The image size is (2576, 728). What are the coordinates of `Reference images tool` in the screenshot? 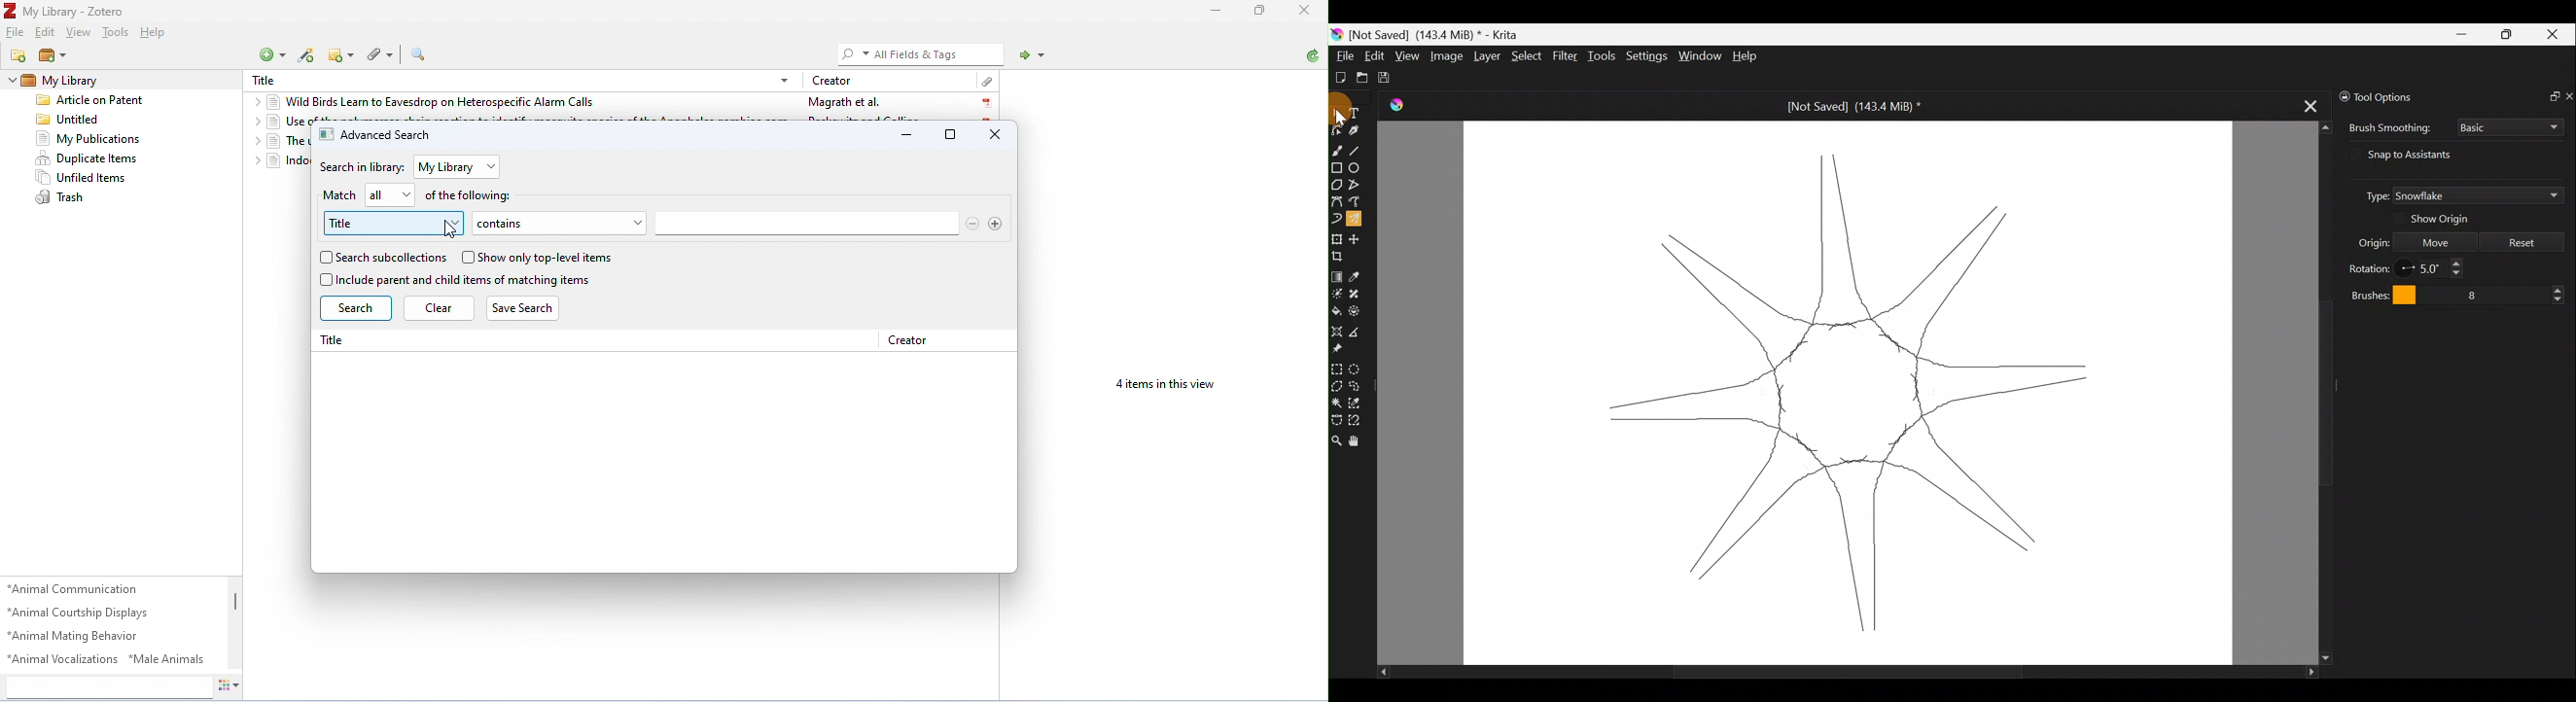 It's located at (1347, 348).